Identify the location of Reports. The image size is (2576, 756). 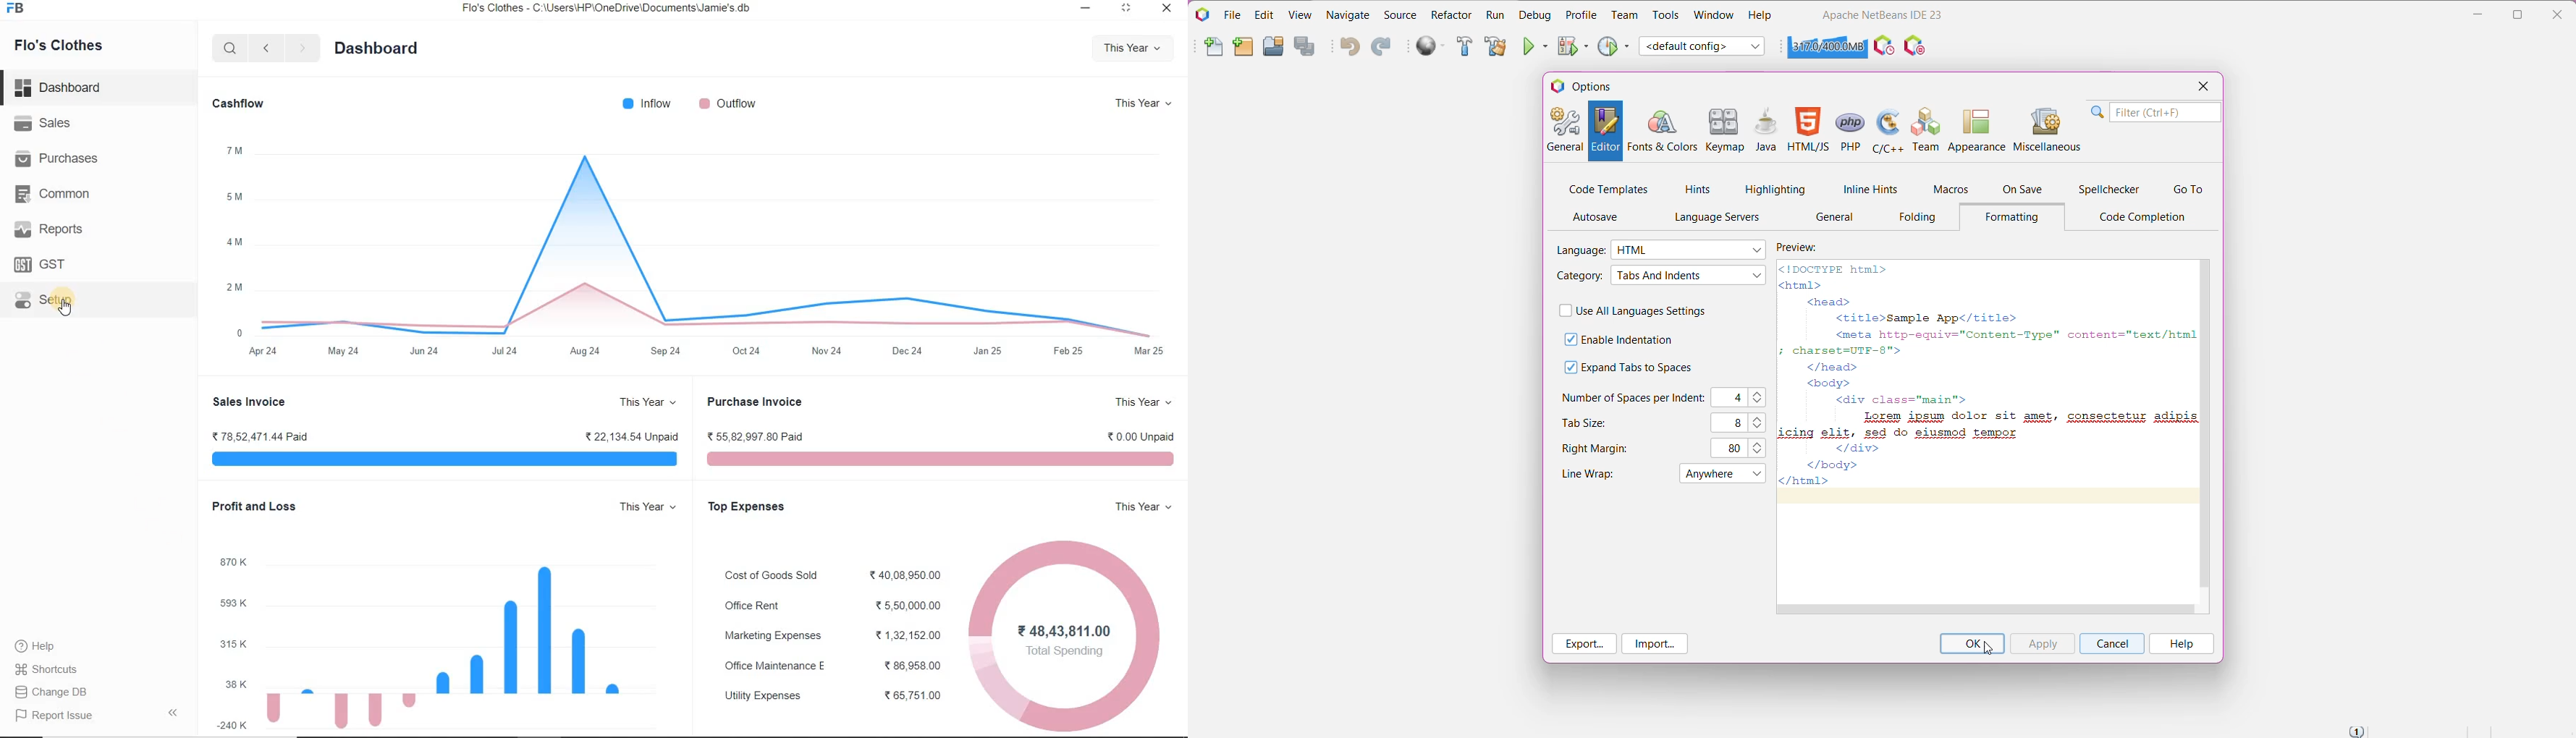
(50, 230).